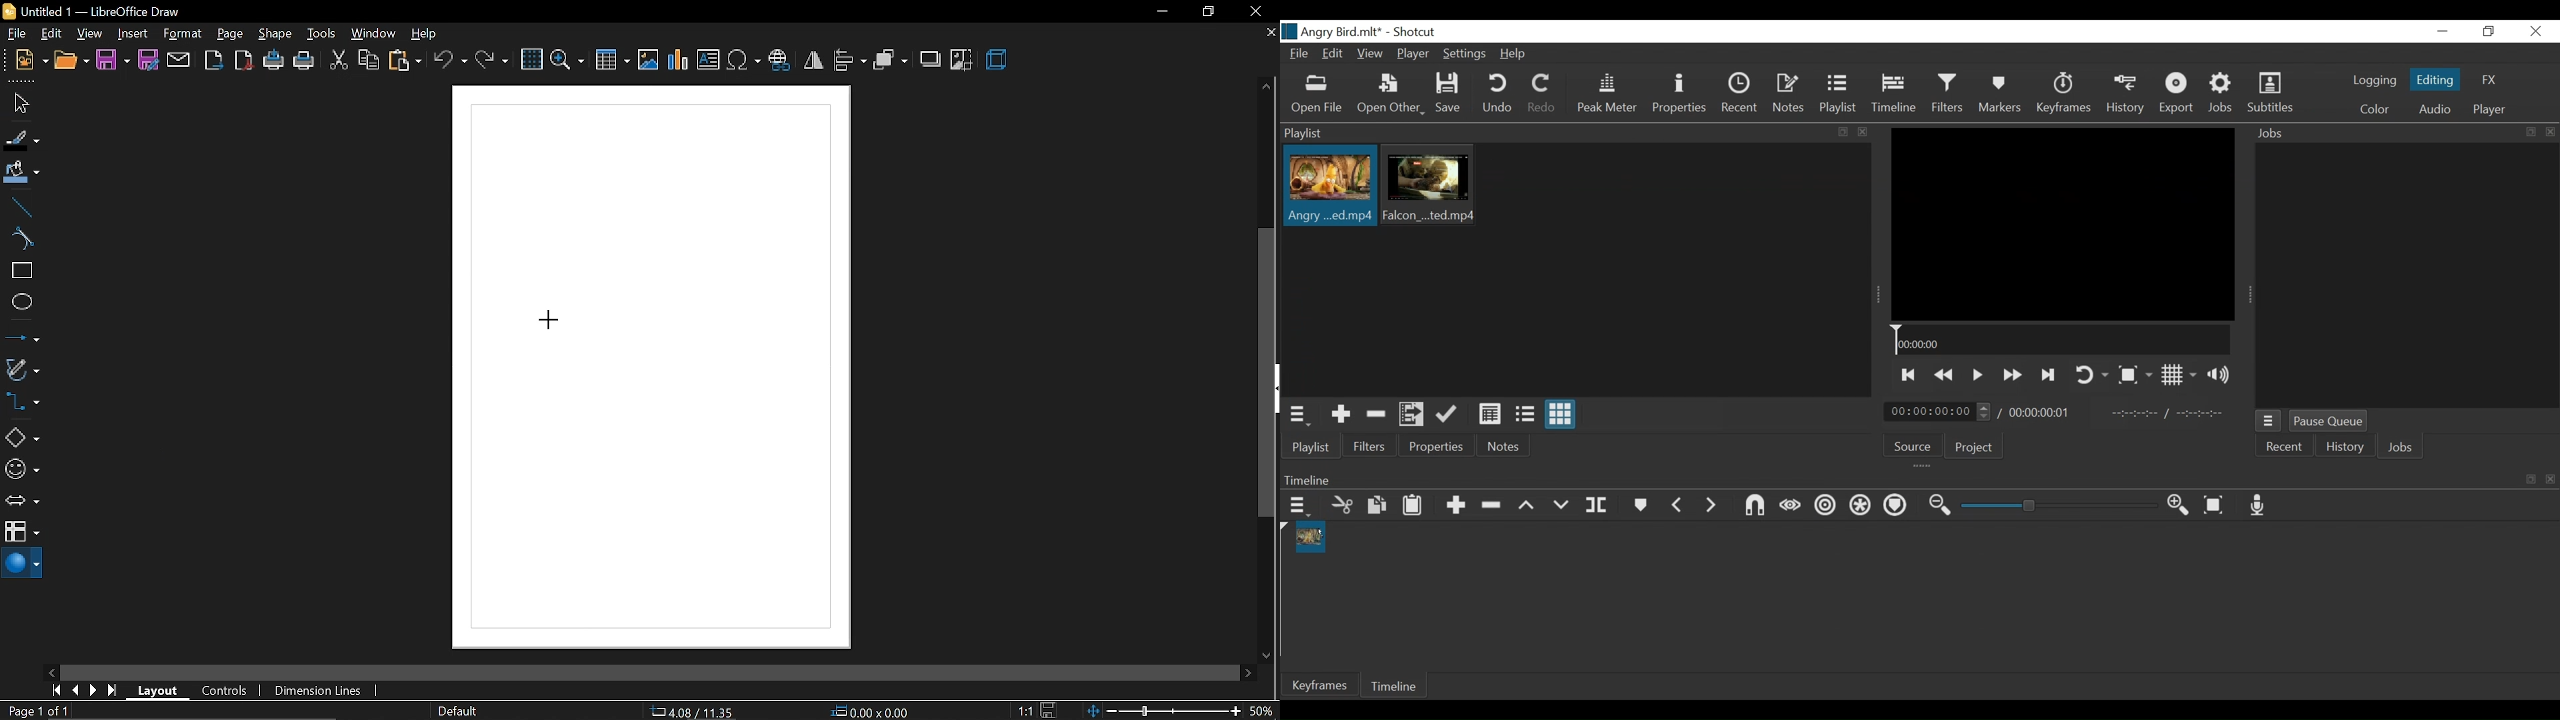 Image resolution: width=2576 pixels, height=728 pixels. Describe the element at coordinates (325, 692) in the screenshot. I see `dimension lines` at that location.